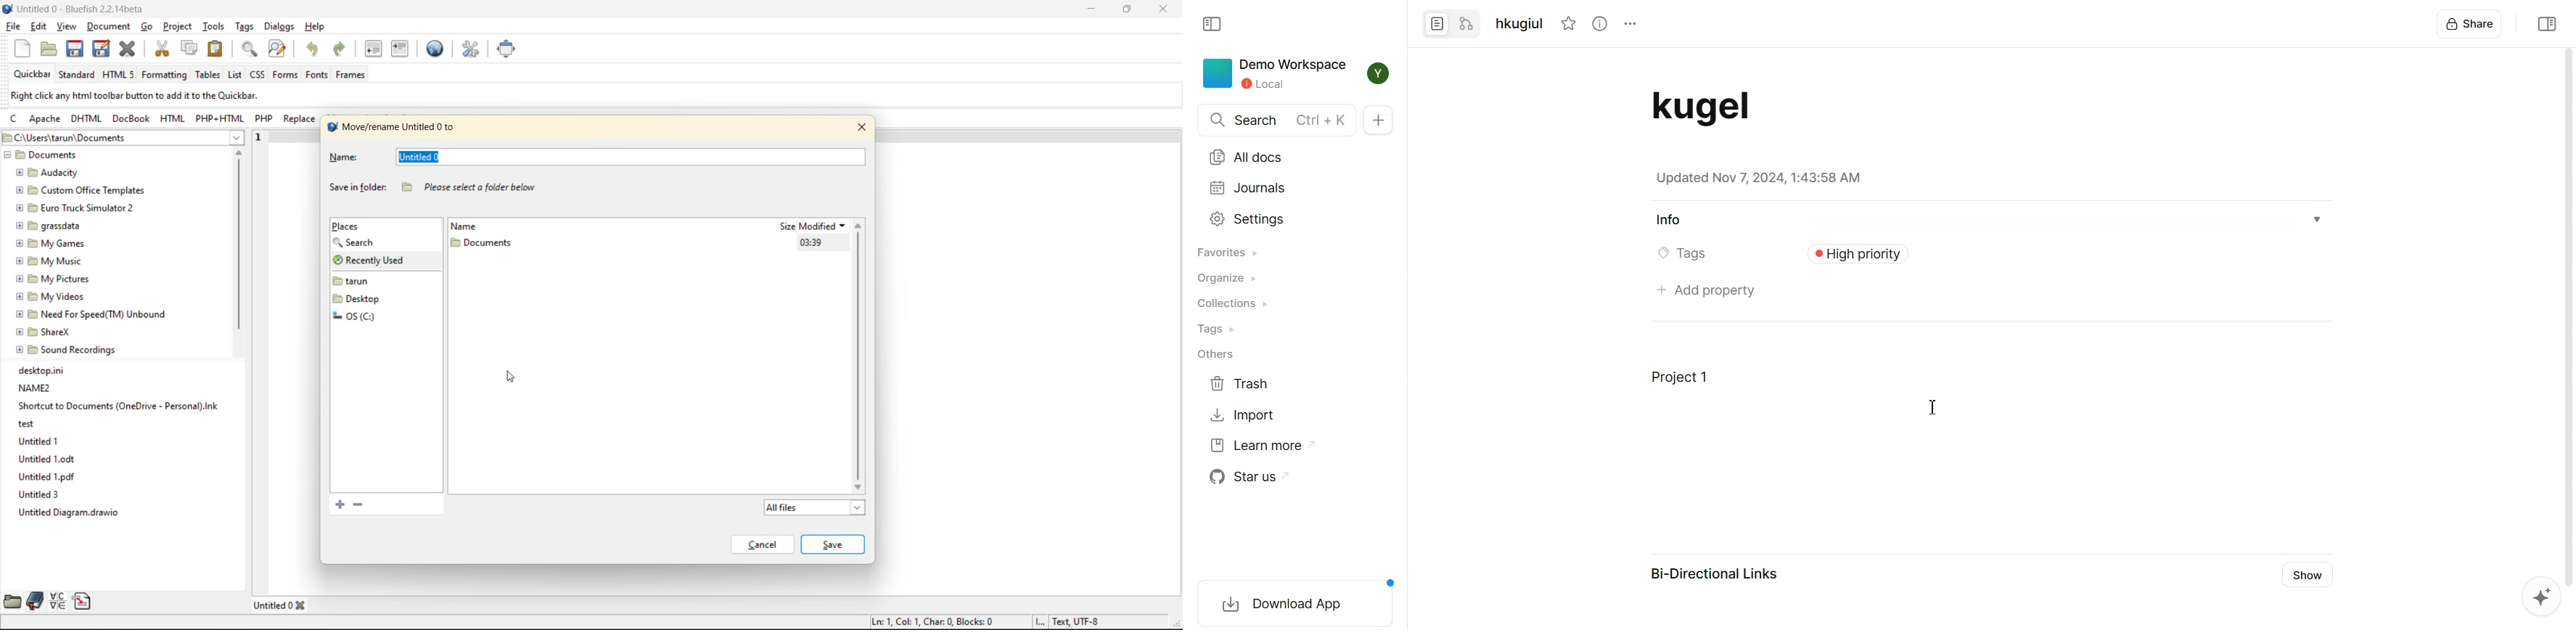  What do you see at coordinates (512, 378) in the screenshot?
I see `cursor` at bounding box center [512, 378].